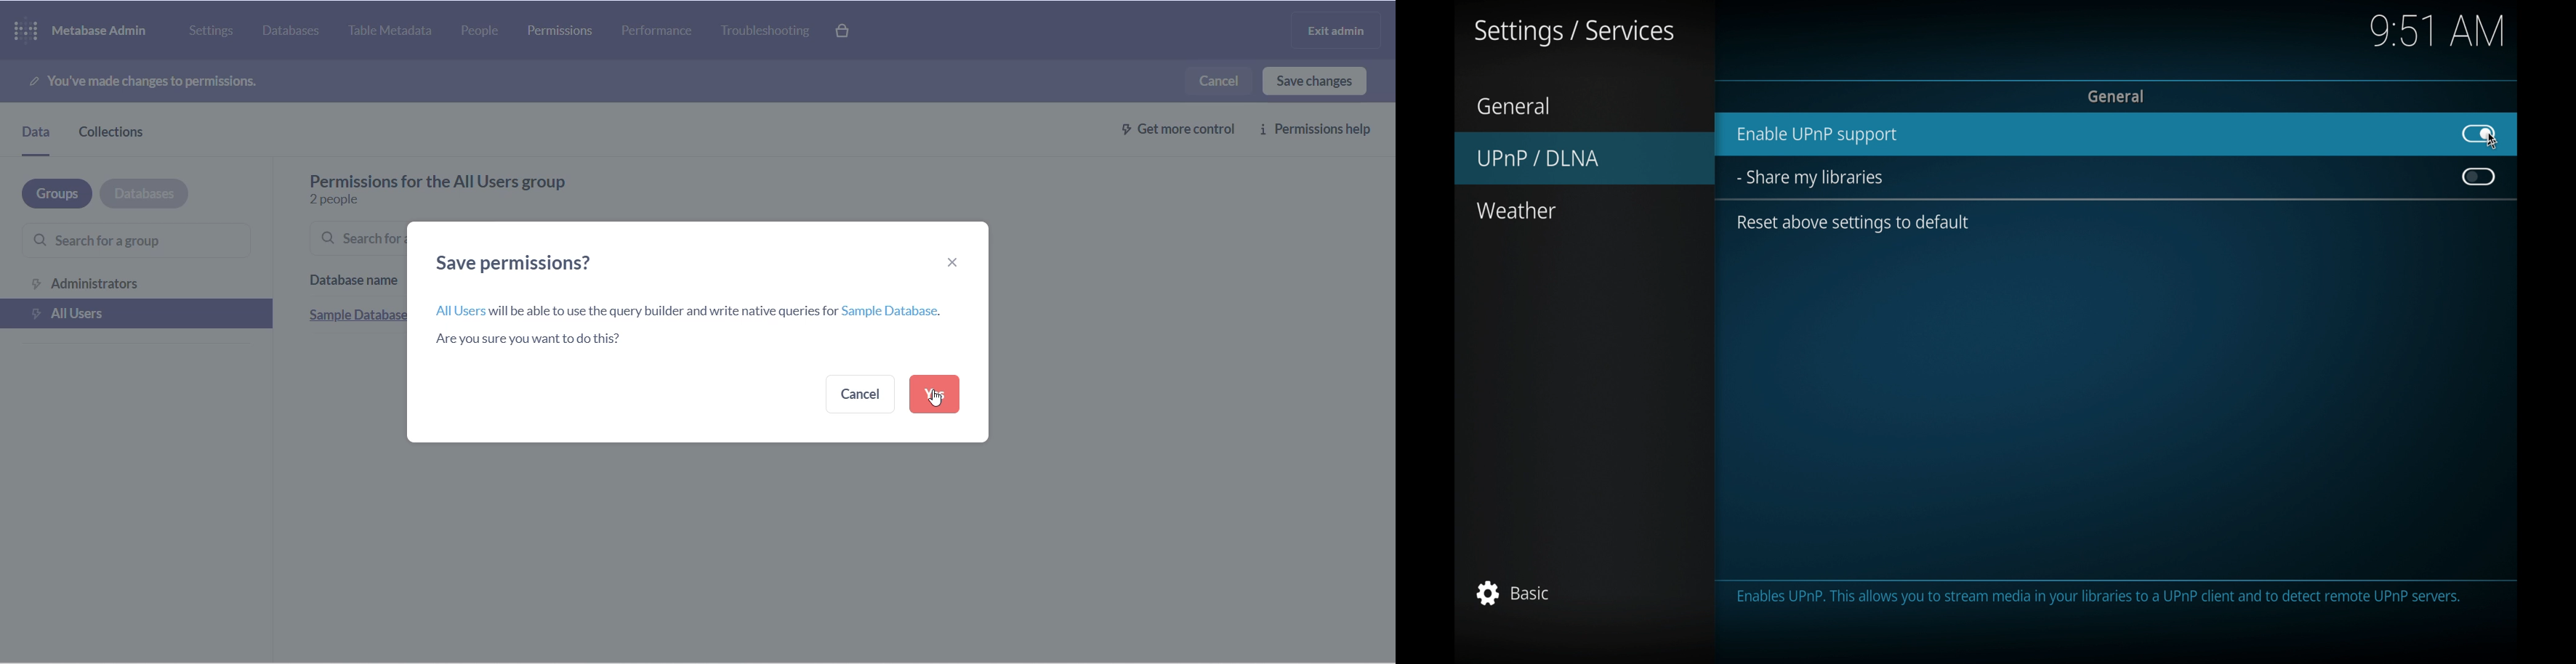 The height and width of the screenshot is (672, 2576). Describe the element at coordinates (396, 32) in the screenshot. I see `table metadata` at that location.